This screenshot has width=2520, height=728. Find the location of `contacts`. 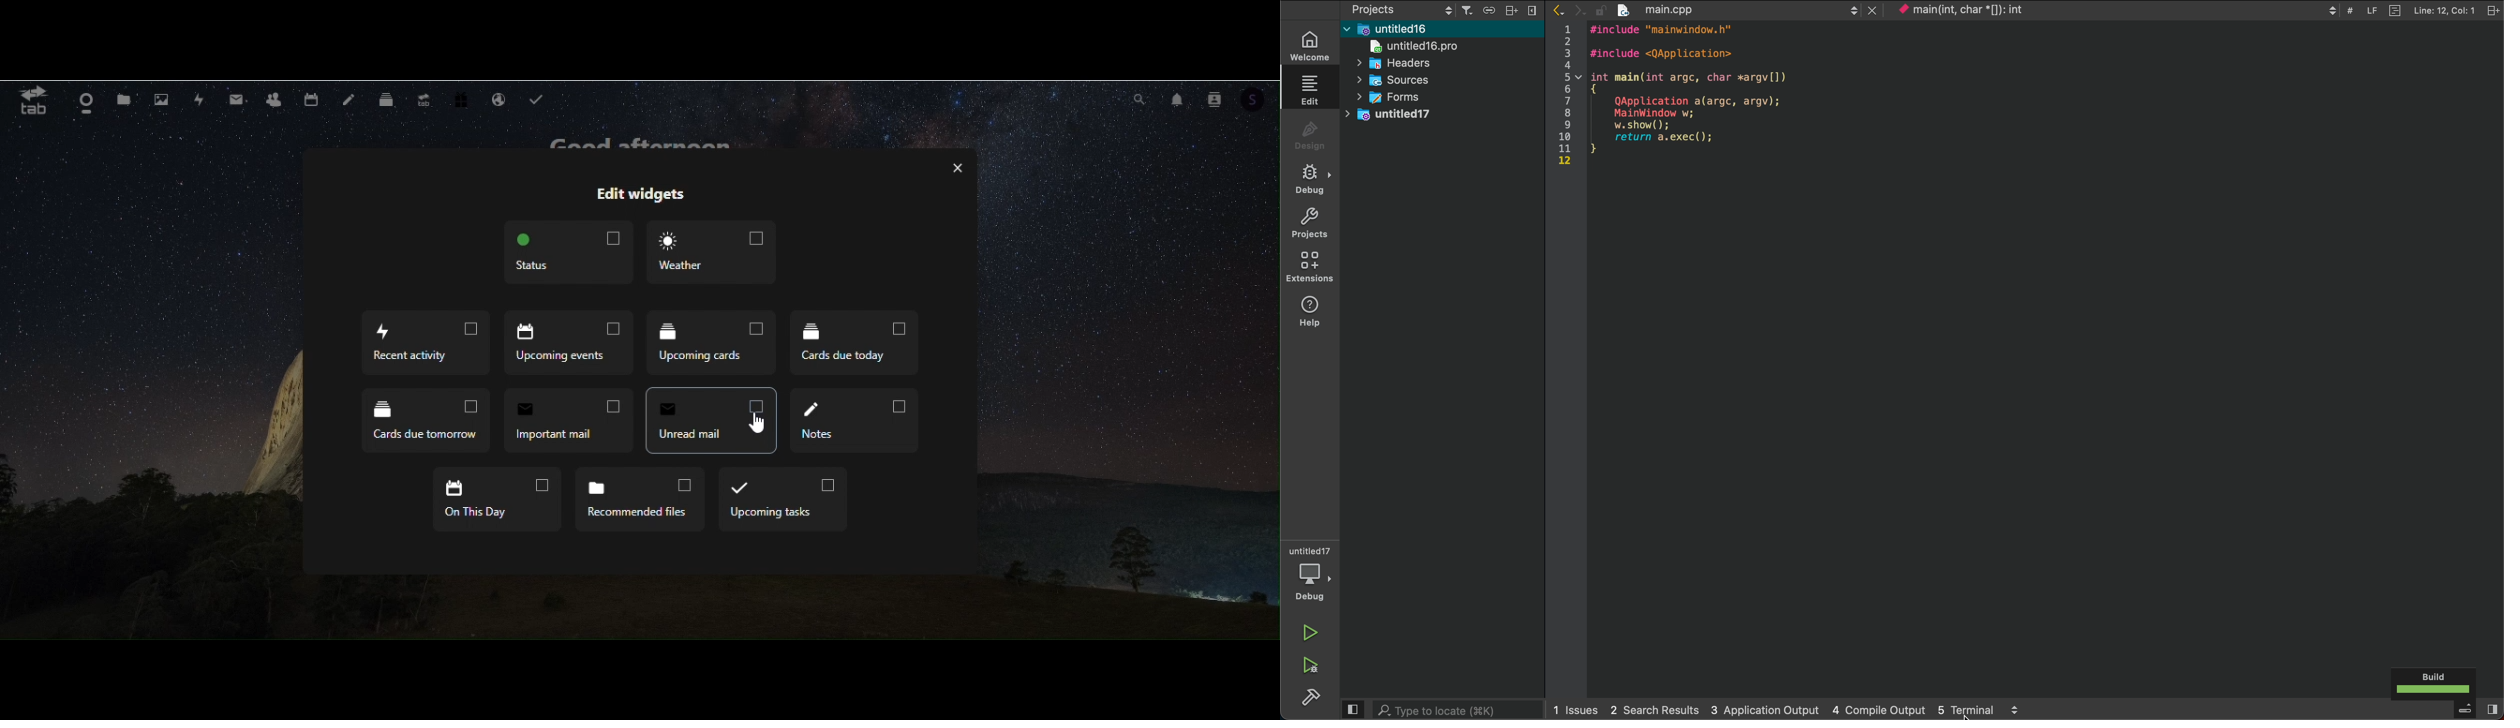

contacts is located at coordinates (1218, 97).